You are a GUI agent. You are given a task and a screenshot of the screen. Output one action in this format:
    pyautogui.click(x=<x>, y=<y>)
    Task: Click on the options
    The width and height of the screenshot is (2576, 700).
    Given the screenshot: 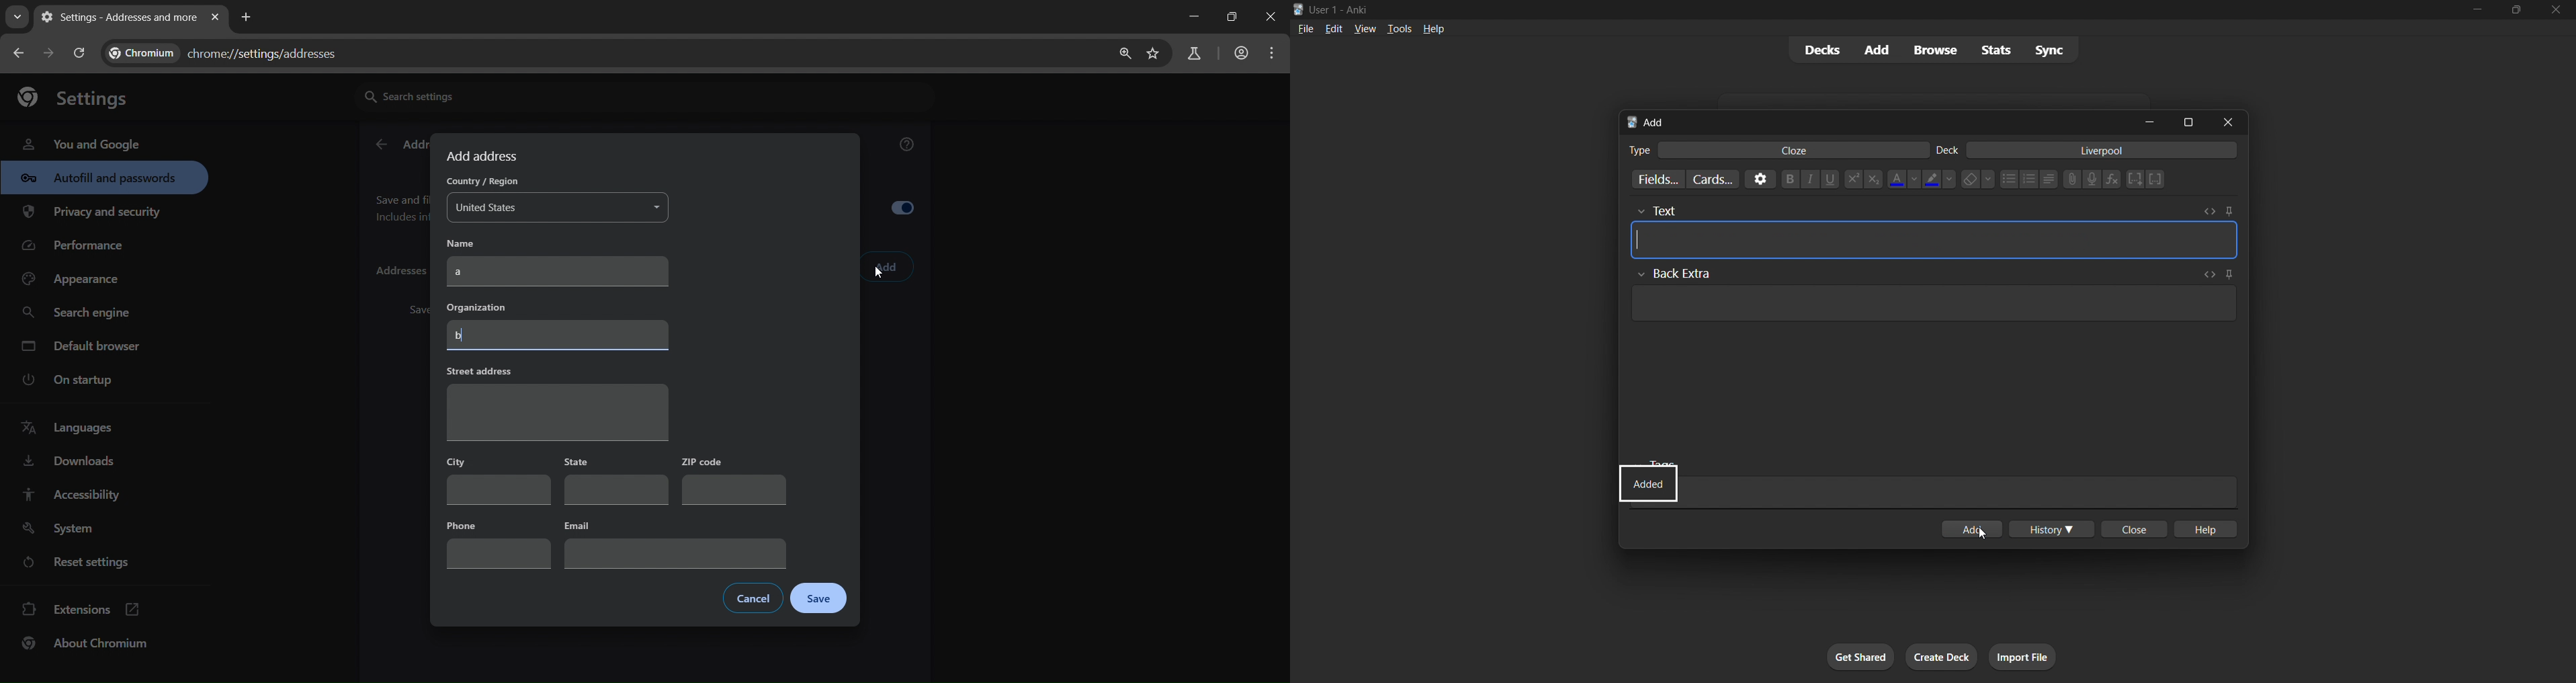 What is the action you would take?
    pyautogui.click(x=1764, y=181)
    